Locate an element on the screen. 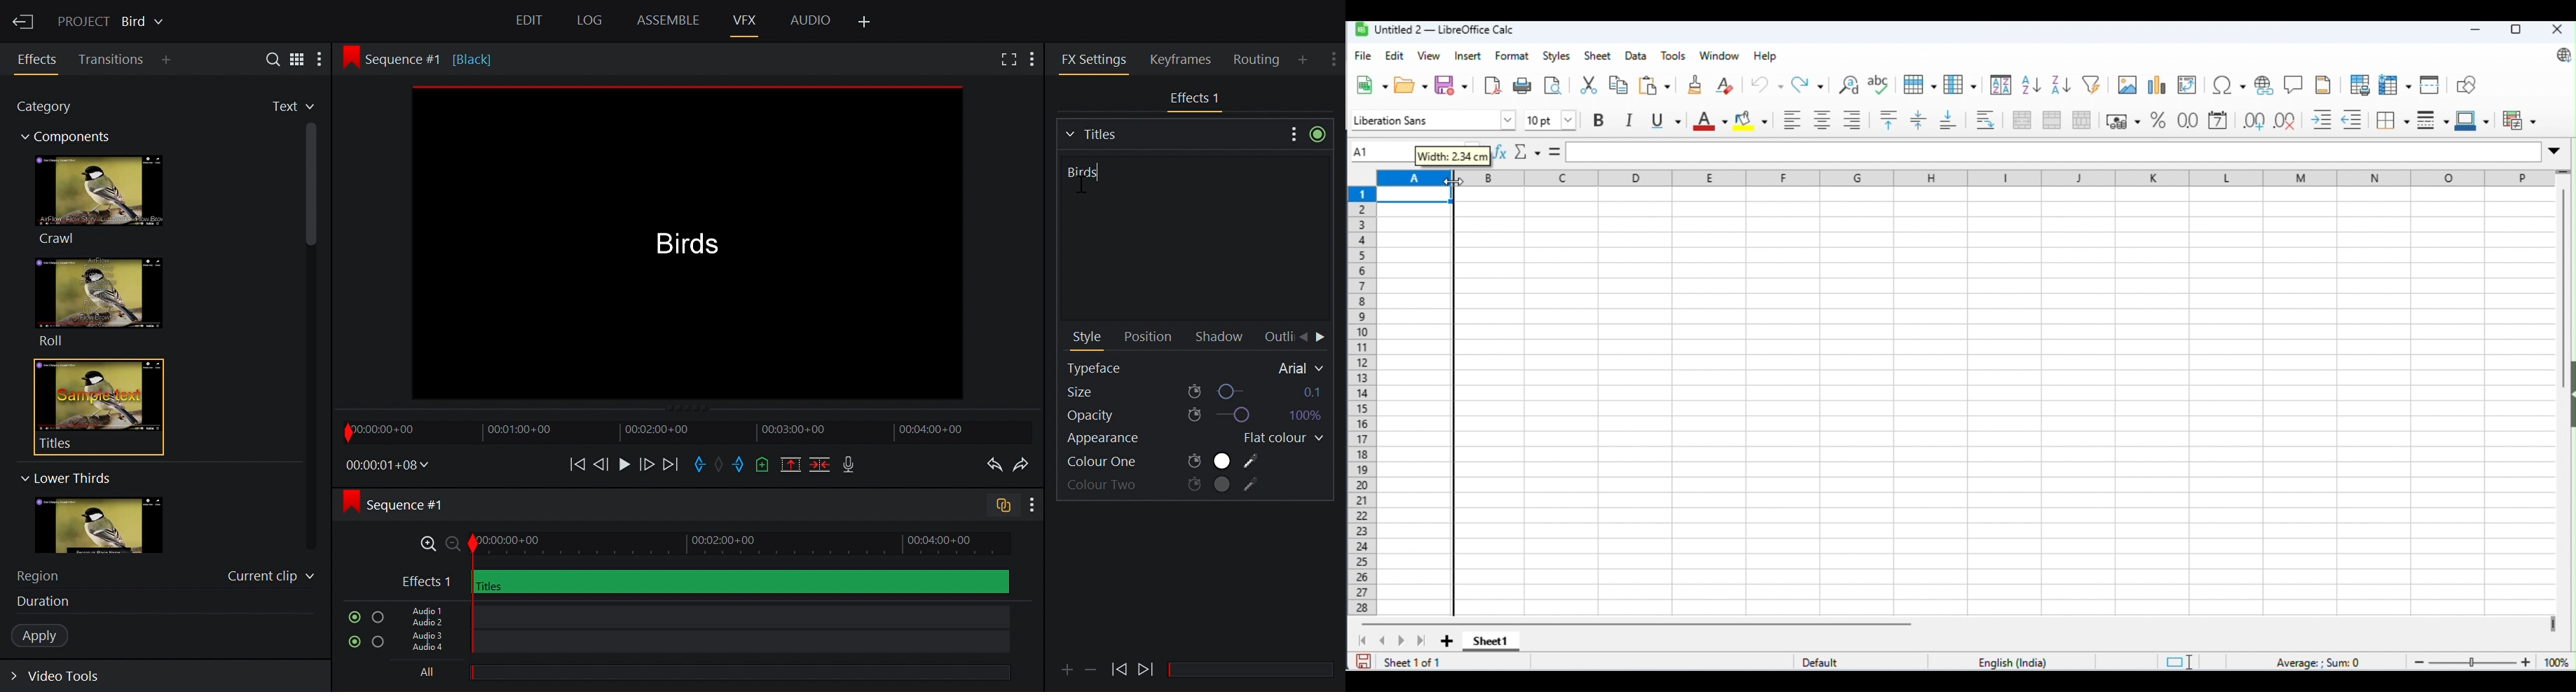 This screenshot has height=700, width=2576. window is located at coordinates (1721, 56).